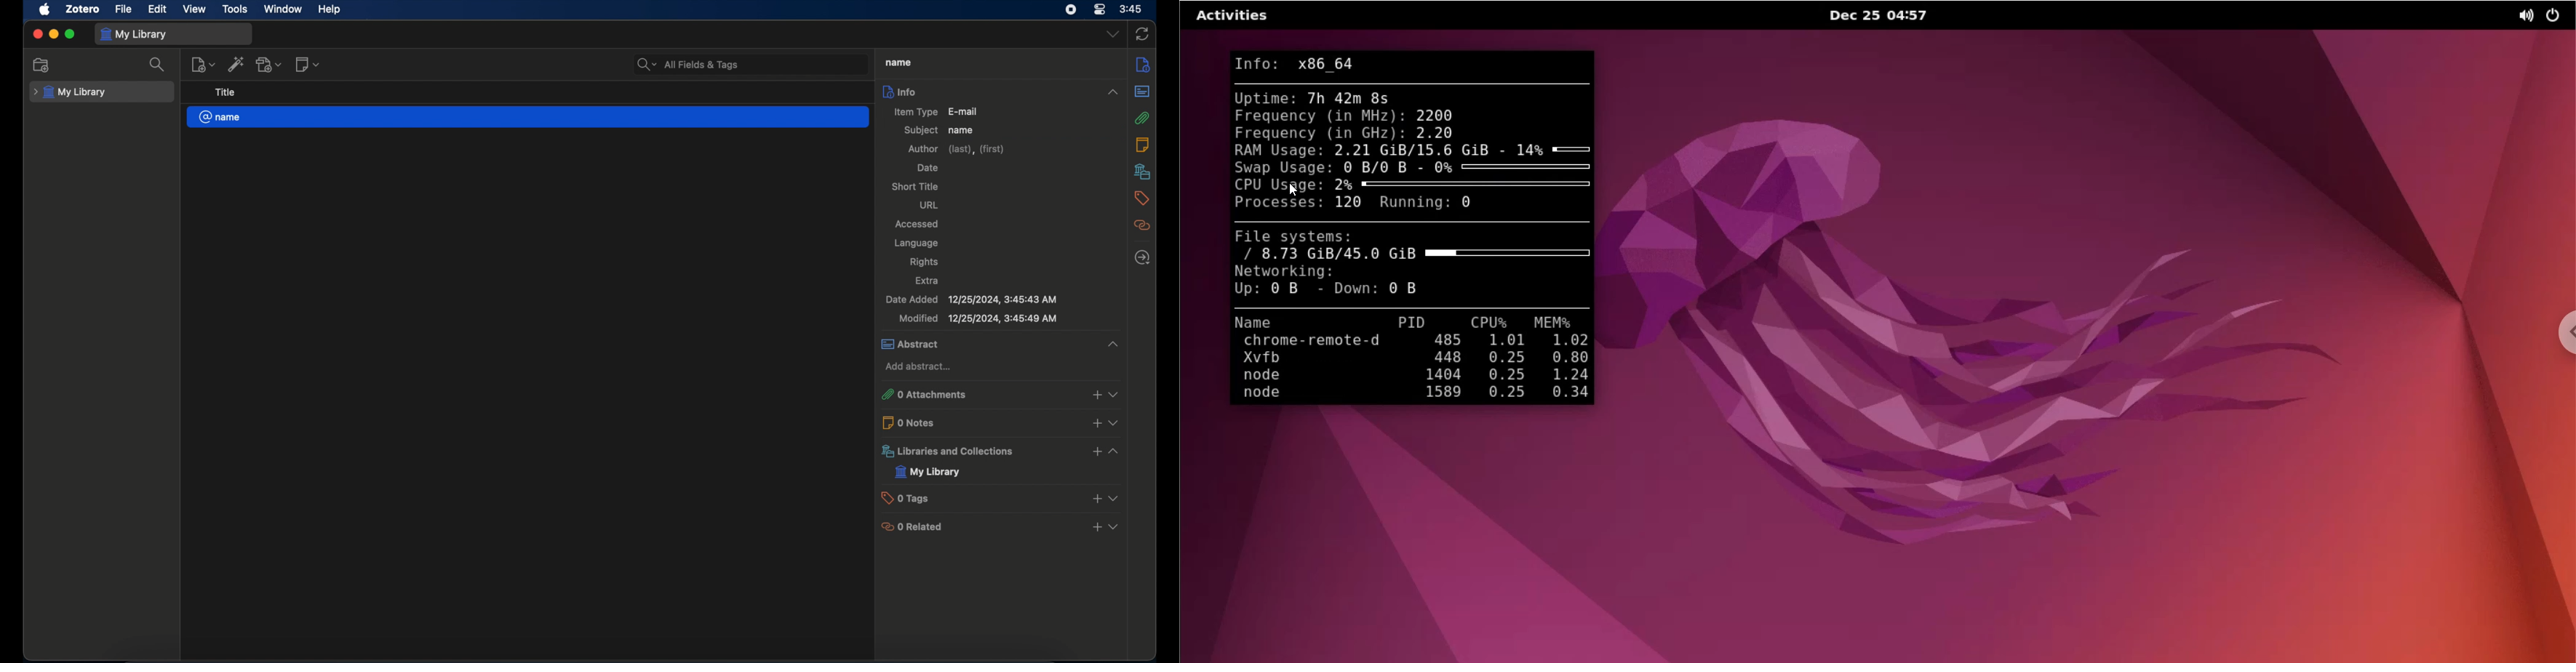  Describe the element at coordinates (203, 65) in the screenshot. I see `new item` at that location.